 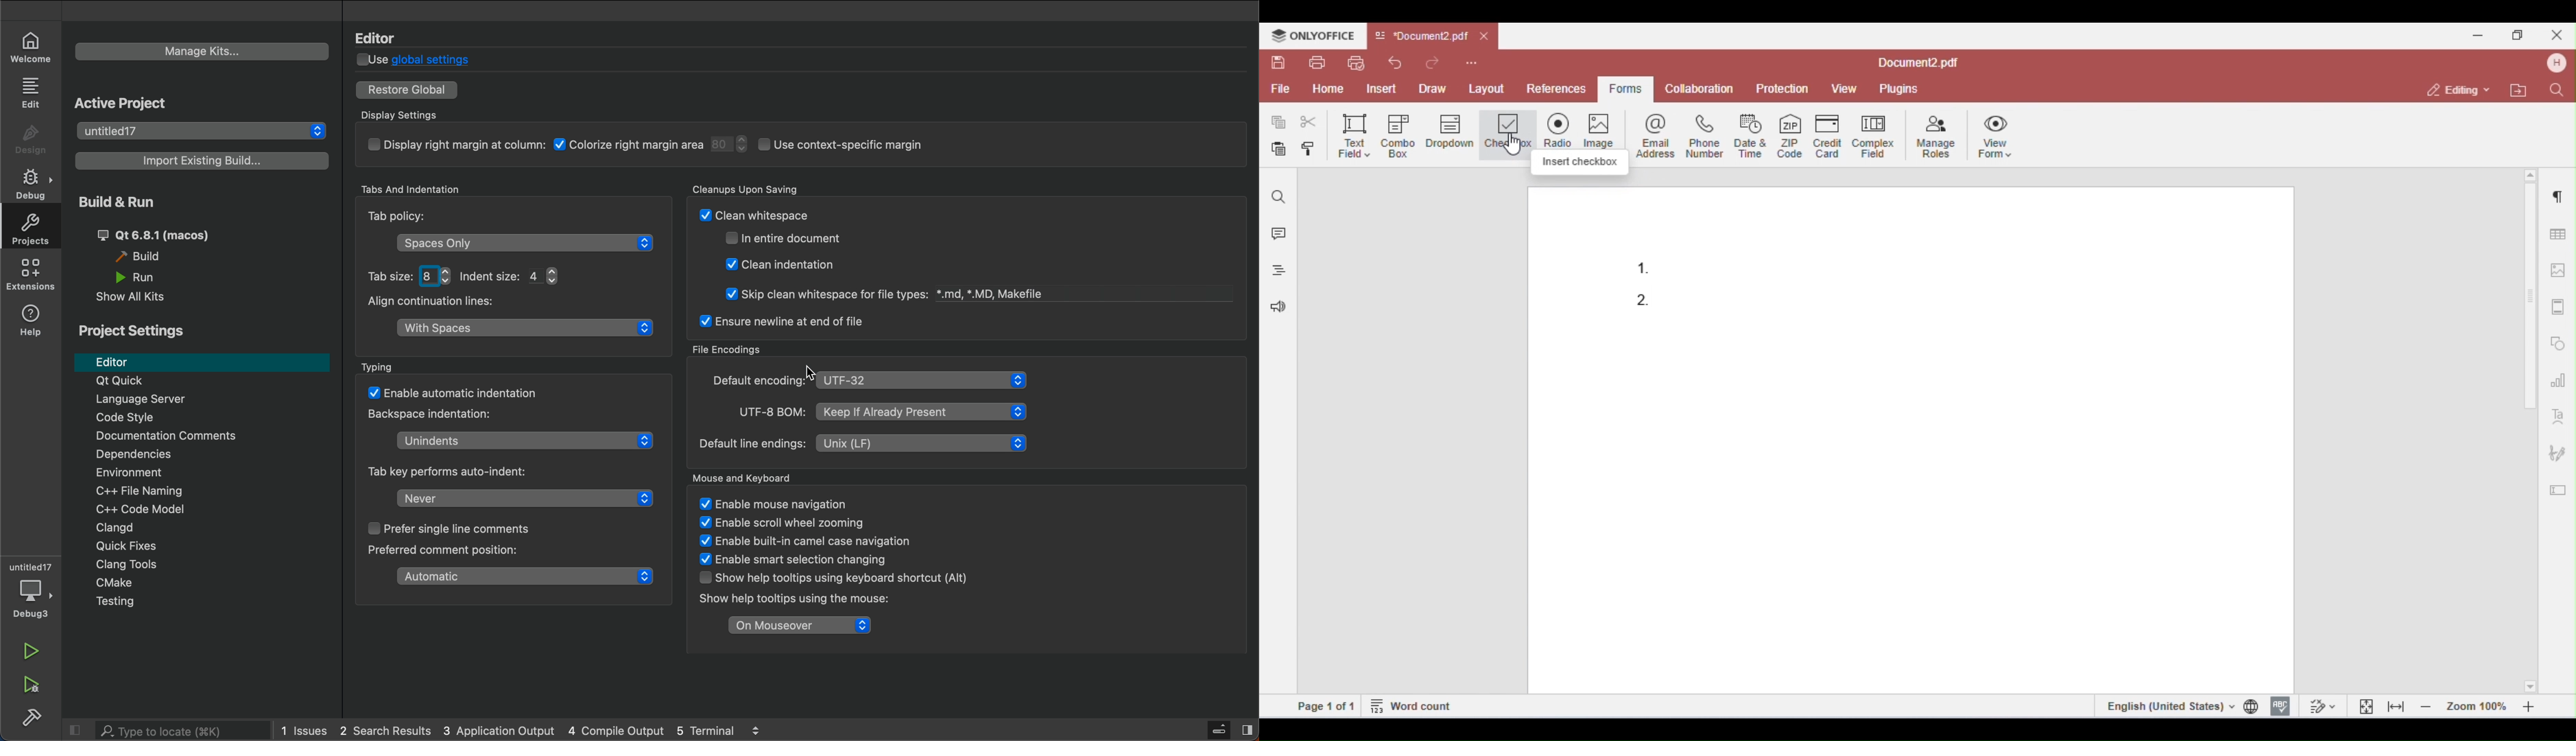 What do you see at coordinates (746, 381) in the screenshot?
I see `encoding type` at bounding box center [746, 381].